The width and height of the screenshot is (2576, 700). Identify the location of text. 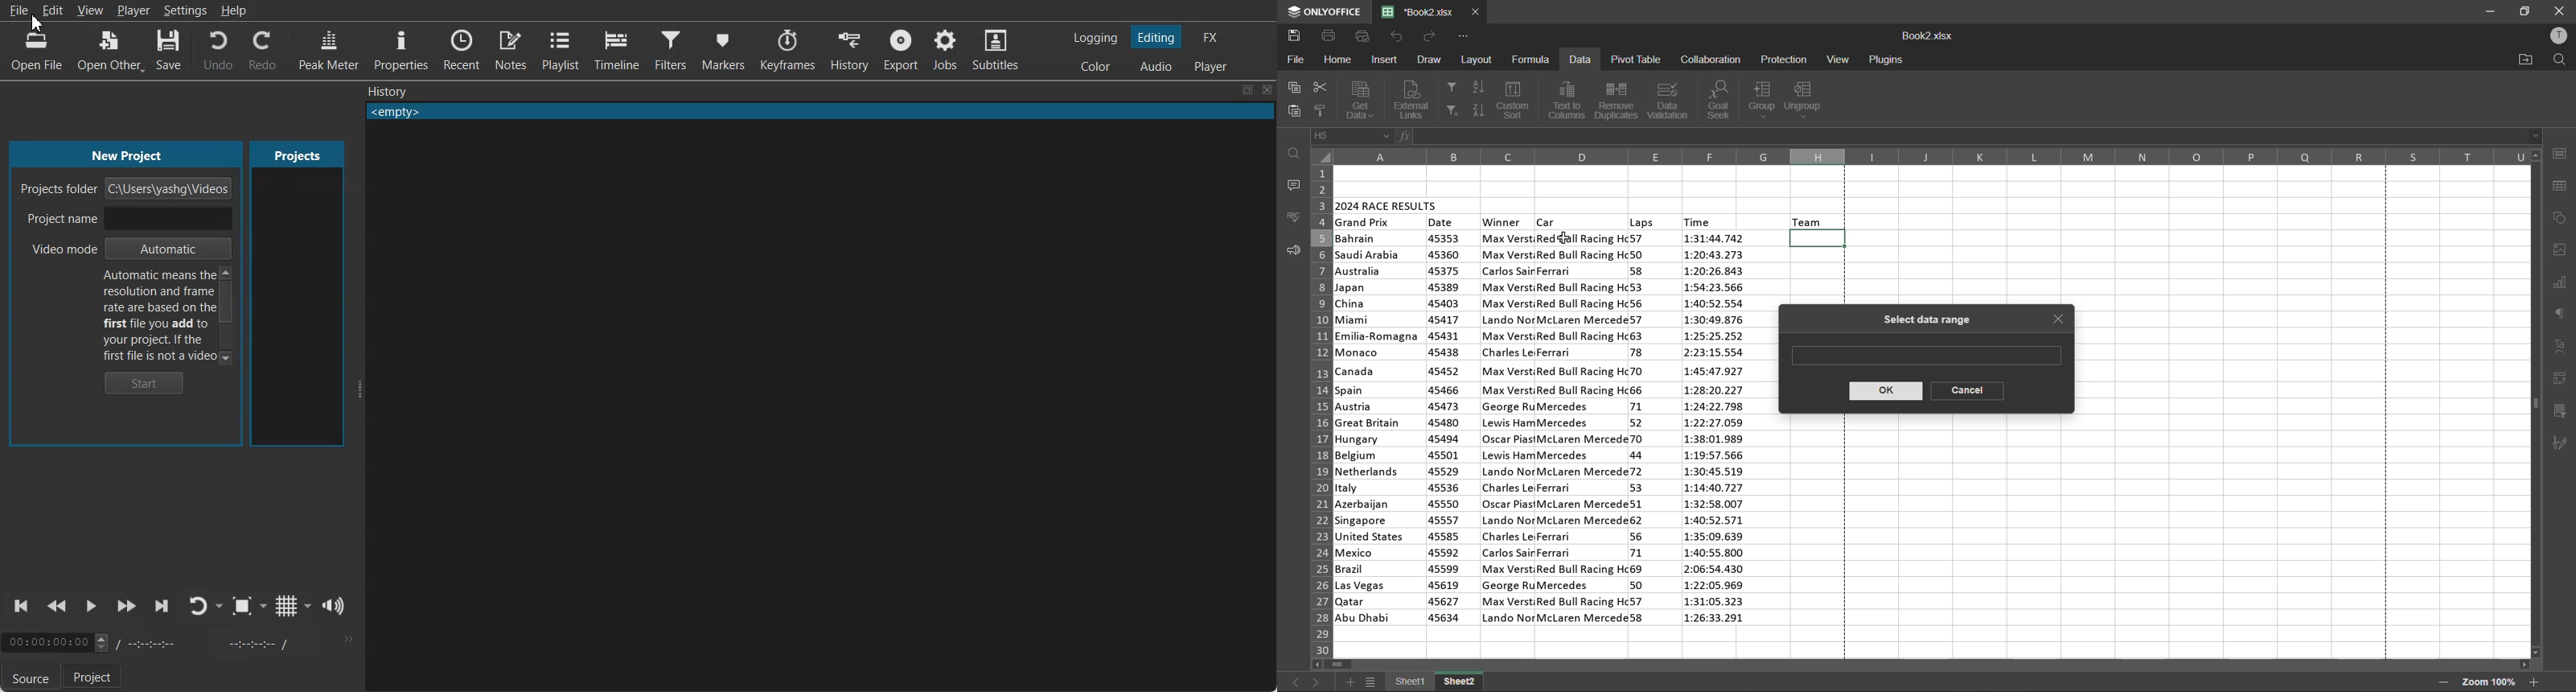
(2562, 347).